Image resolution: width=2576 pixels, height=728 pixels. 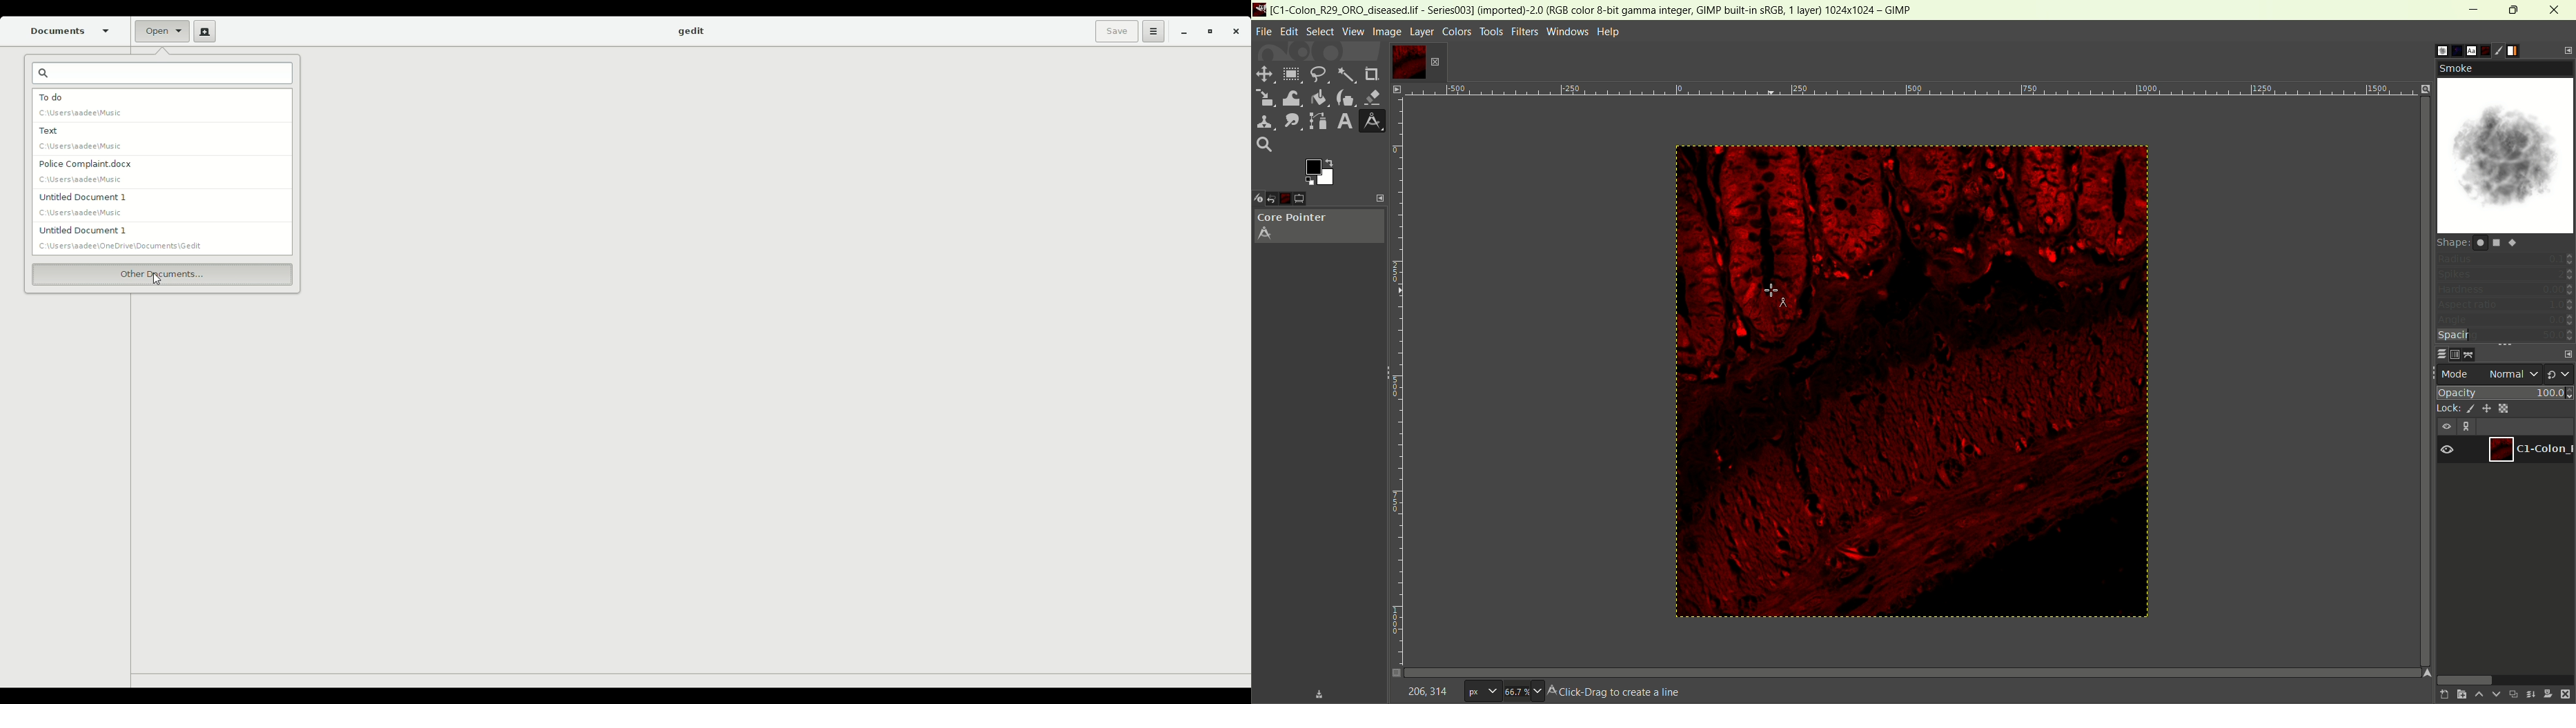 I want to click on font, so click(x=2465, y=50).